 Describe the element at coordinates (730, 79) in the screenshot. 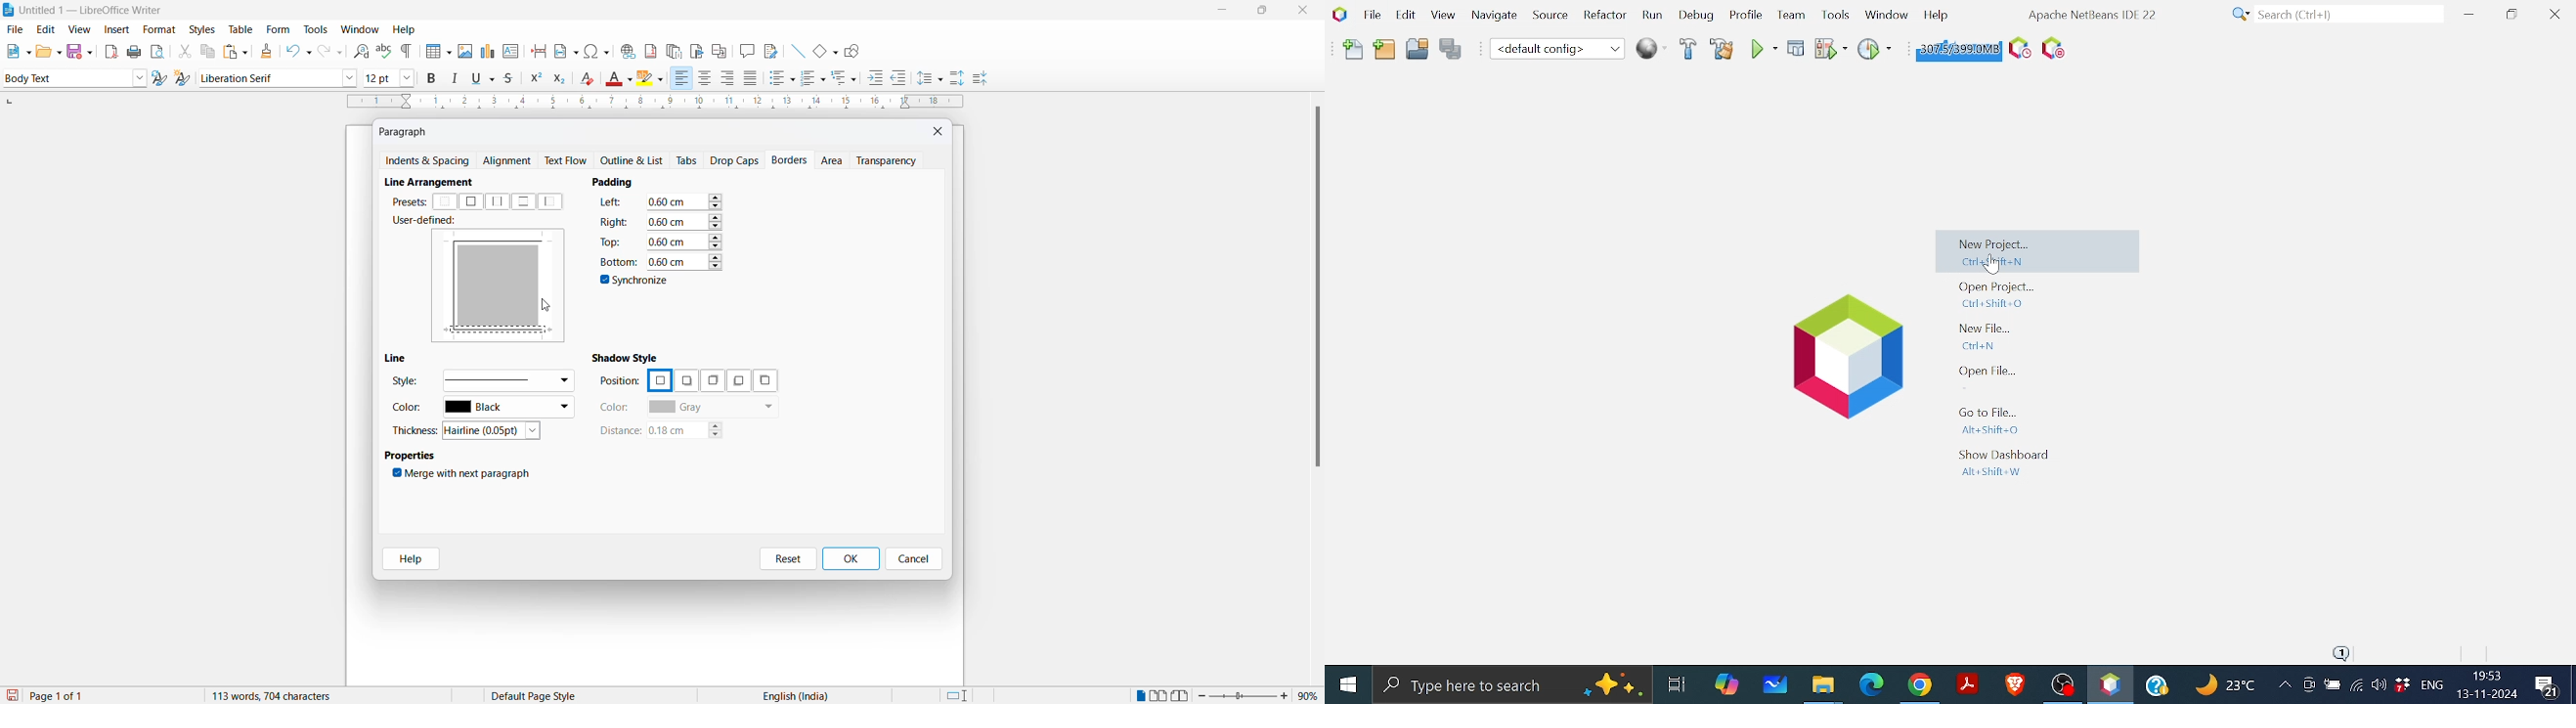

I see `text align right` at that location.